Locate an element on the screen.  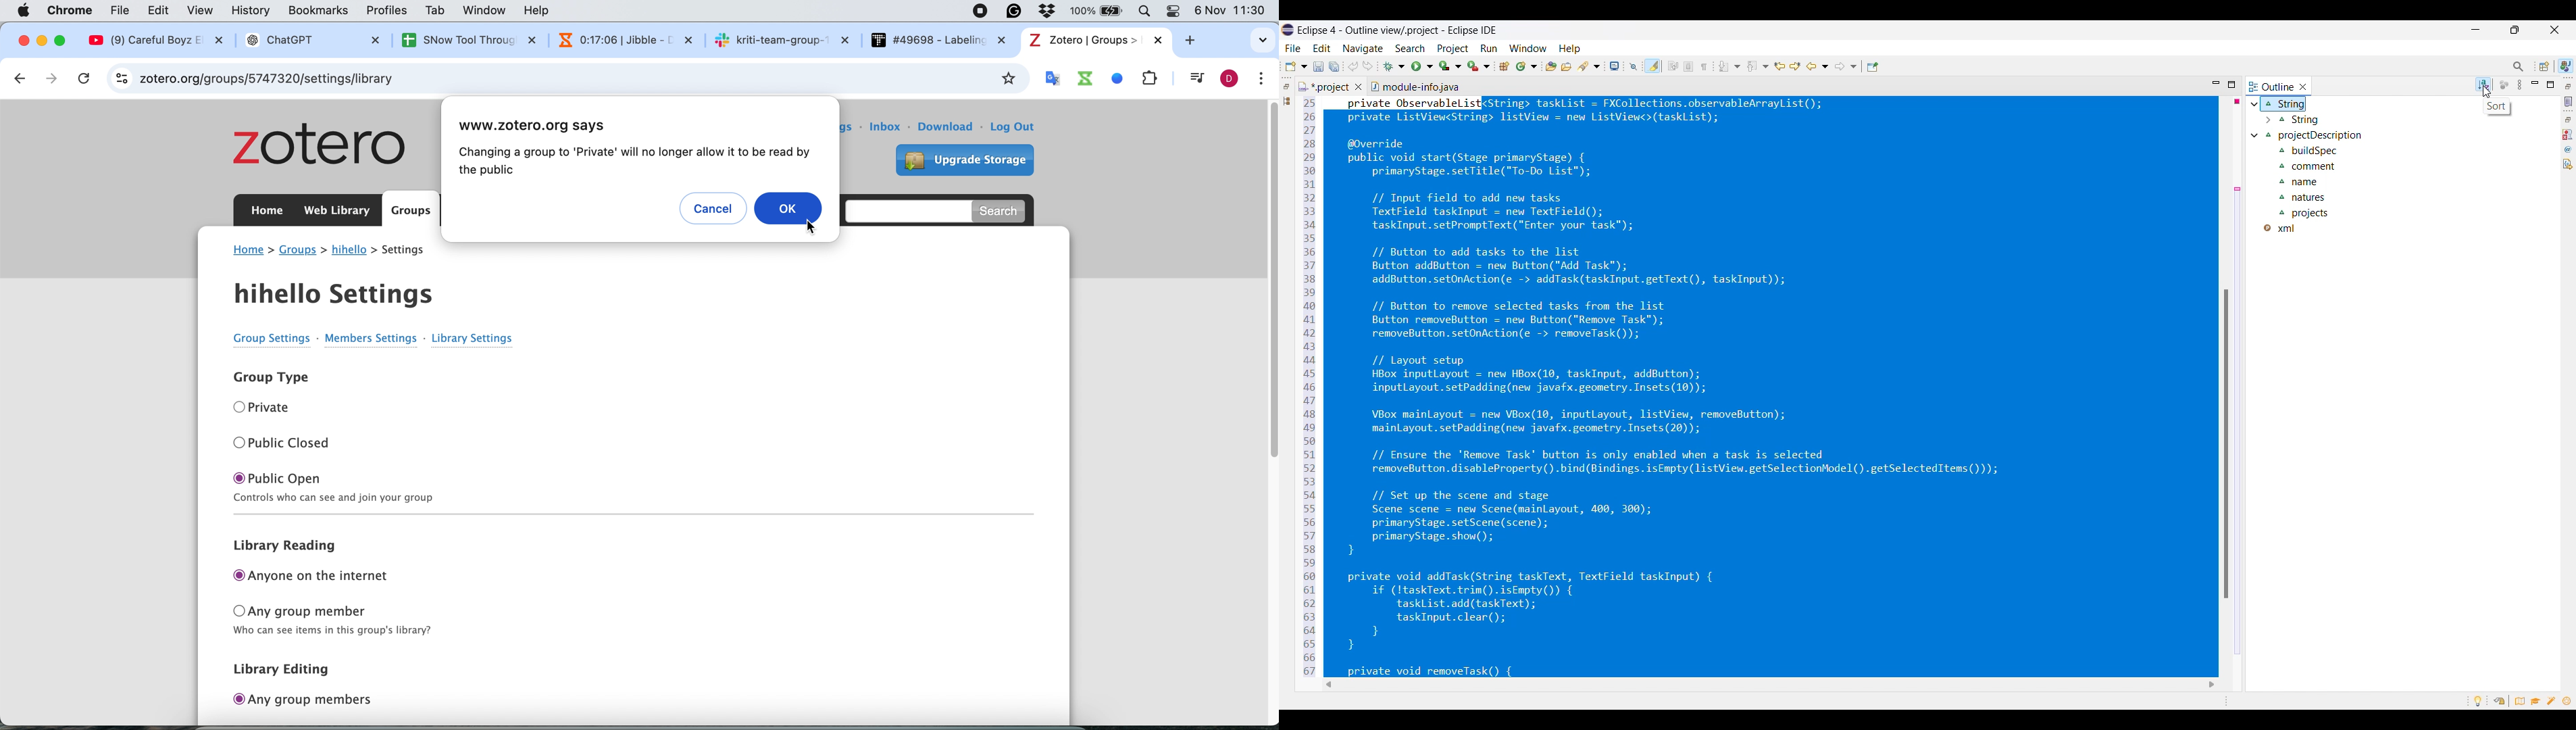
@ (9) Careful Boyz EX is located at coordinates (161, 40).